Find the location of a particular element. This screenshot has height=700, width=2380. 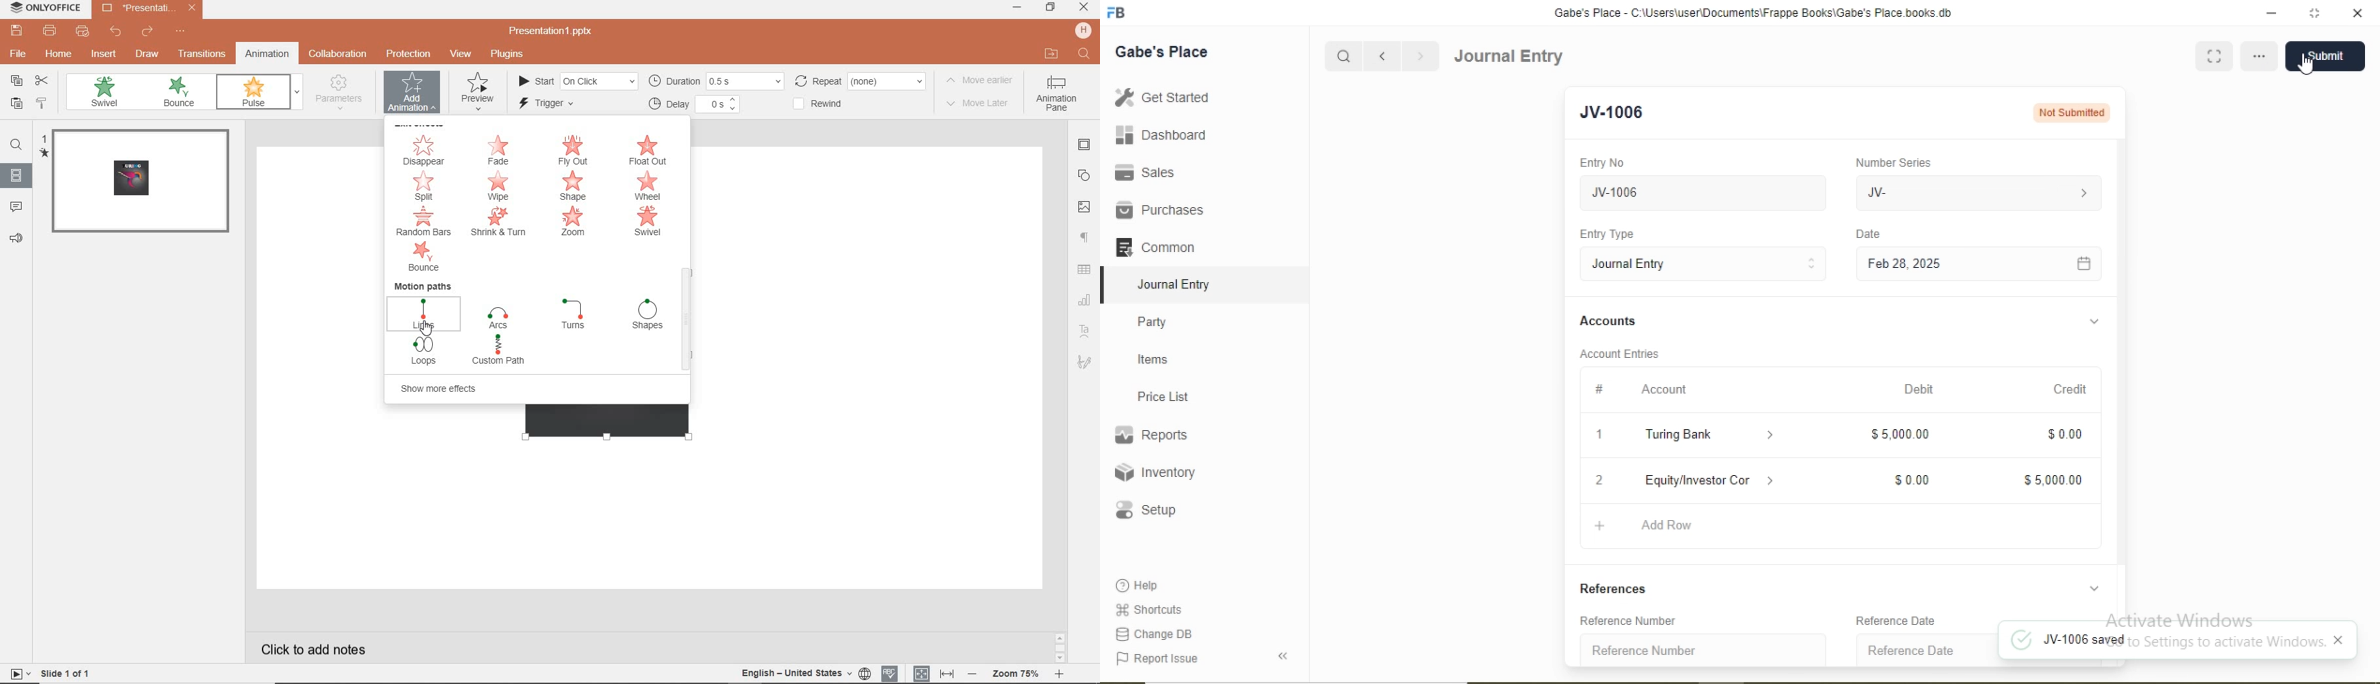

Dropdown is located at coordinates (1772, 436).